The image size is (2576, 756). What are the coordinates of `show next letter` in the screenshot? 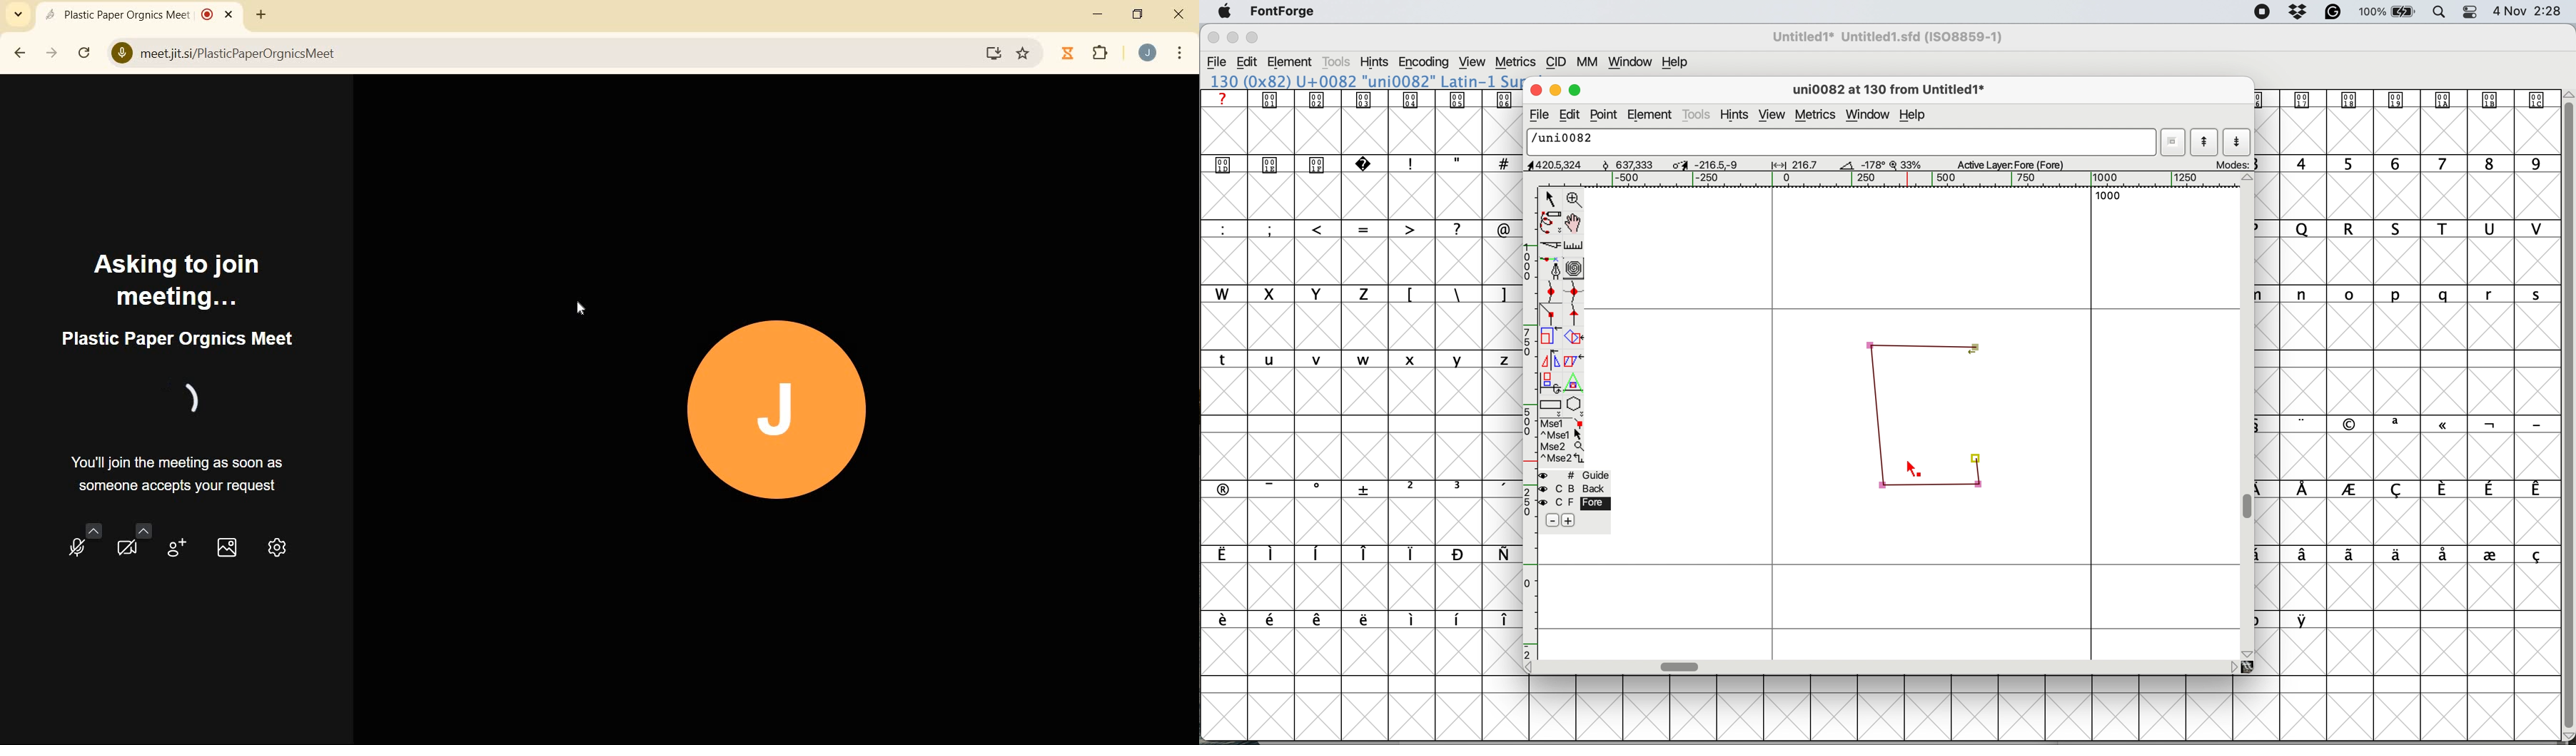 It's located at (2238, 143).